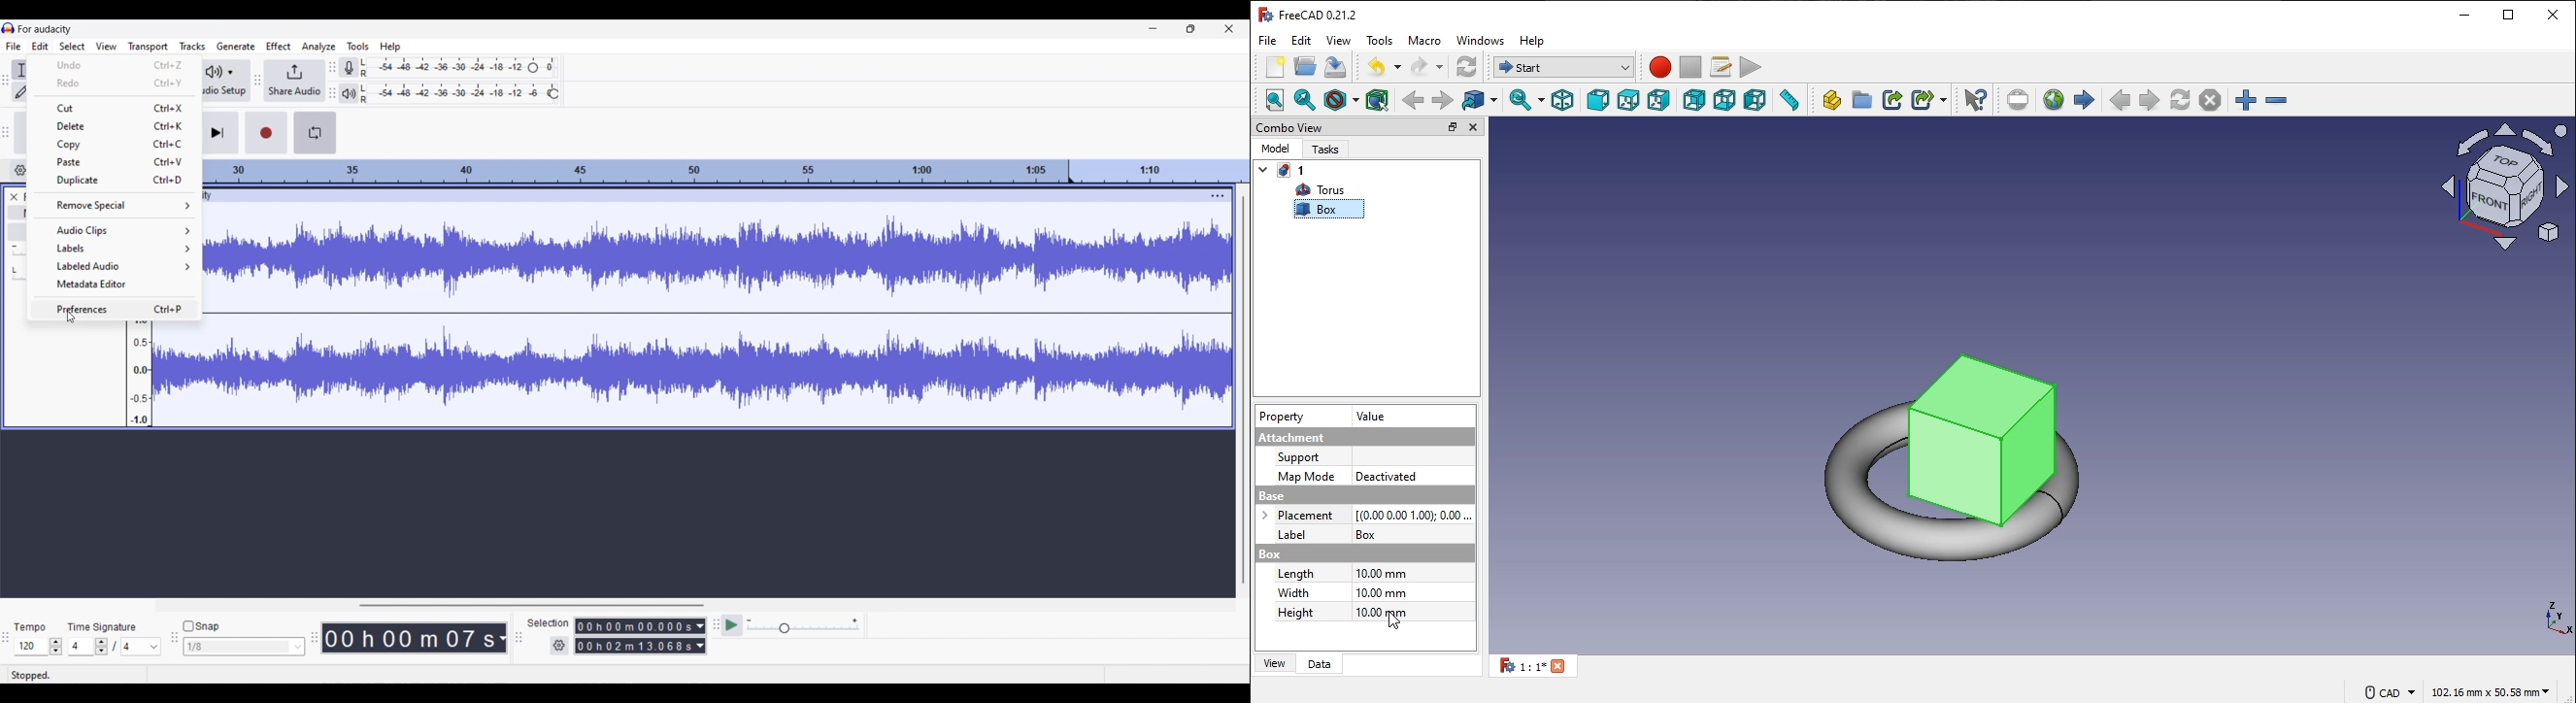 Image resolution: width=2576 pixels, height=728 pixels. What do you see at coordinates (1275, 99) in the screenshot?
I see `fit all` at bounding box center [1275, 99].